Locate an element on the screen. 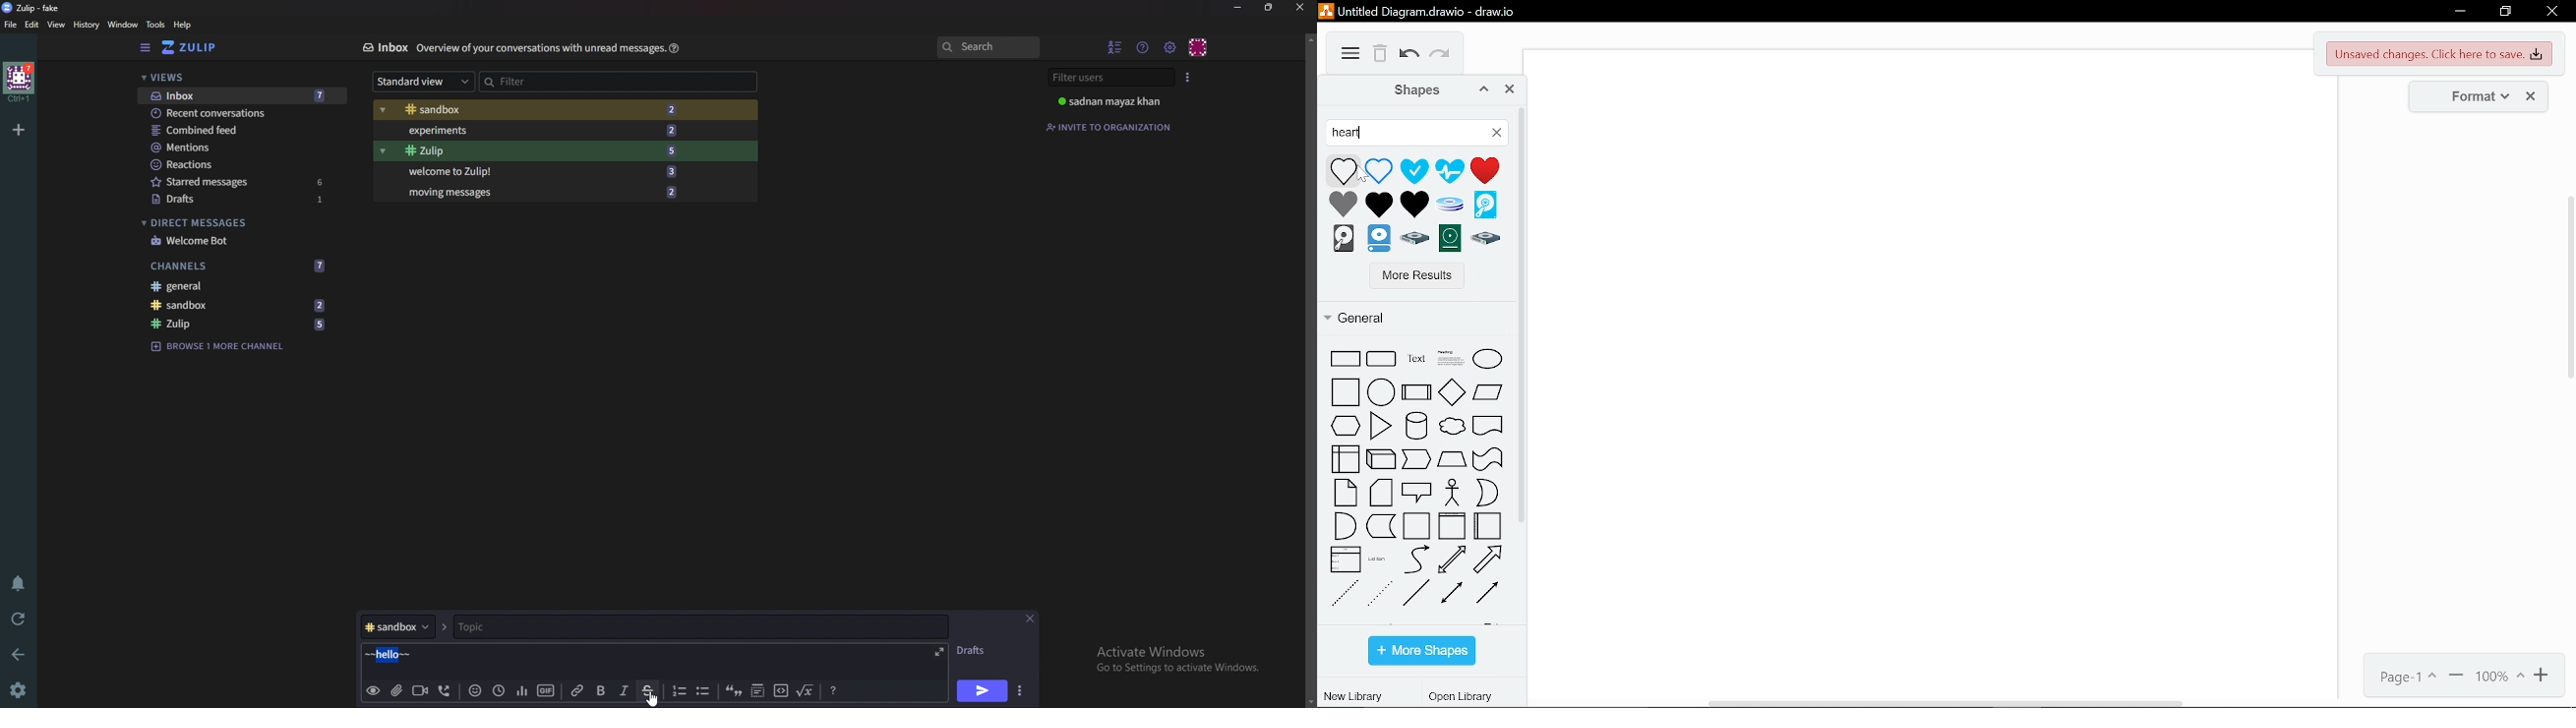 The image size is (2576, 728). Add organization is located at coordinates (19, 129).